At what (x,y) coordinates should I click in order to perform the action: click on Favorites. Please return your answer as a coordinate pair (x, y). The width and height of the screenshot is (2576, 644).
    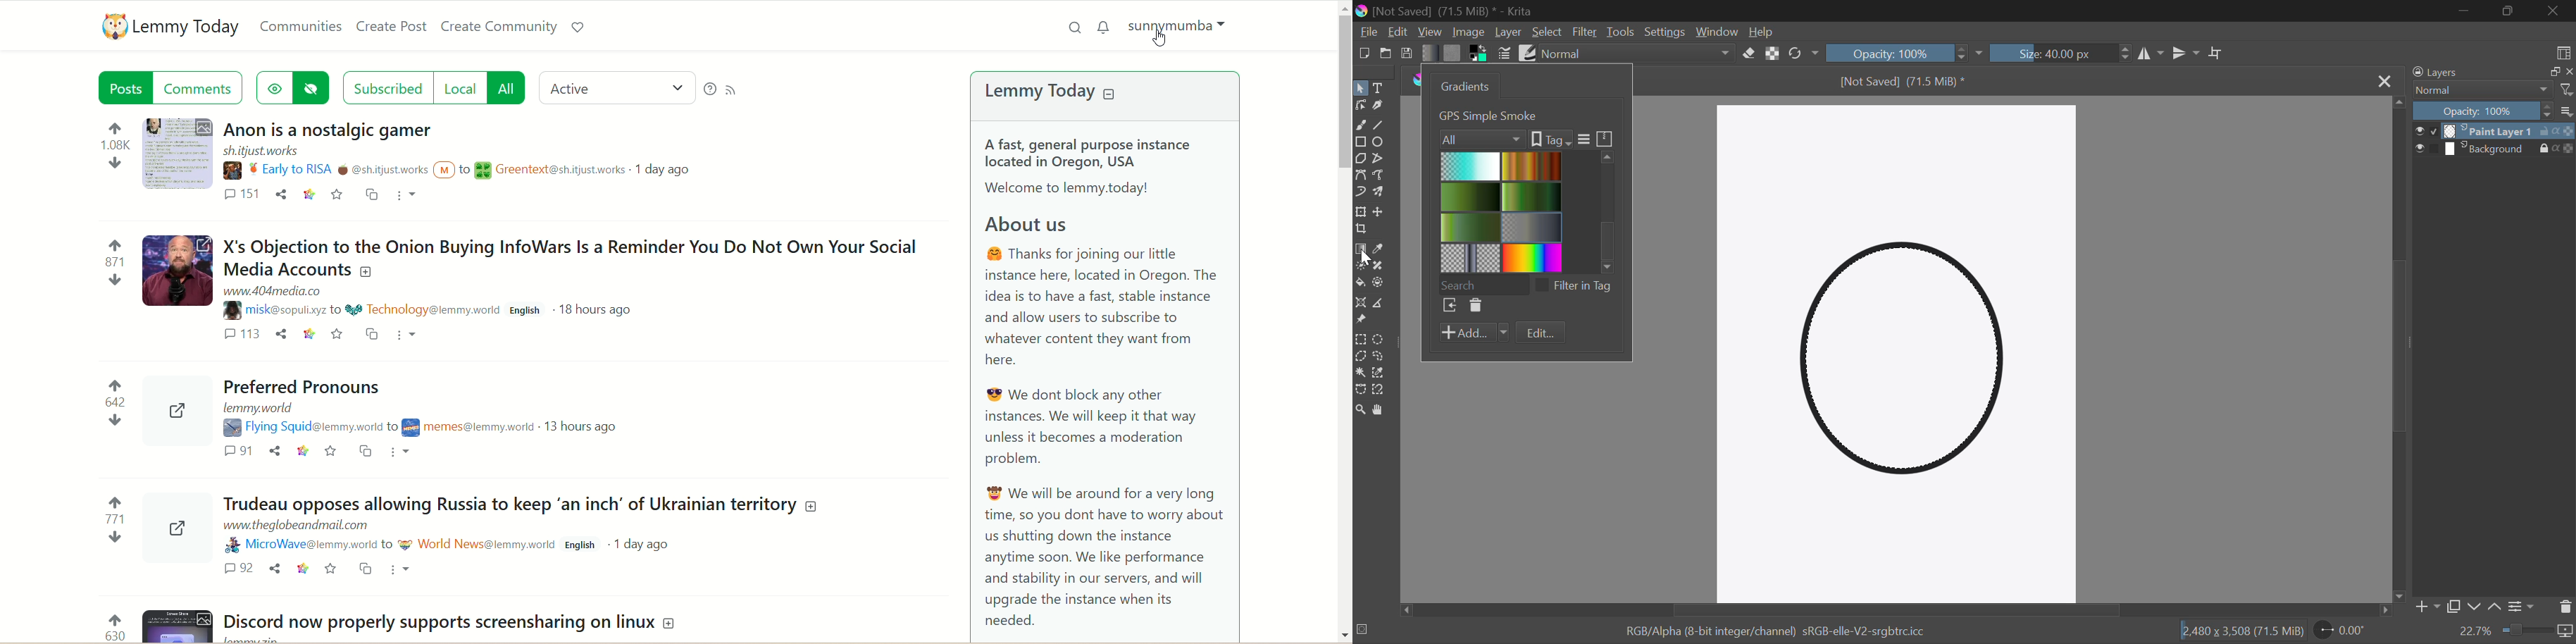
    Looking at the image, I should click on (331, 451).